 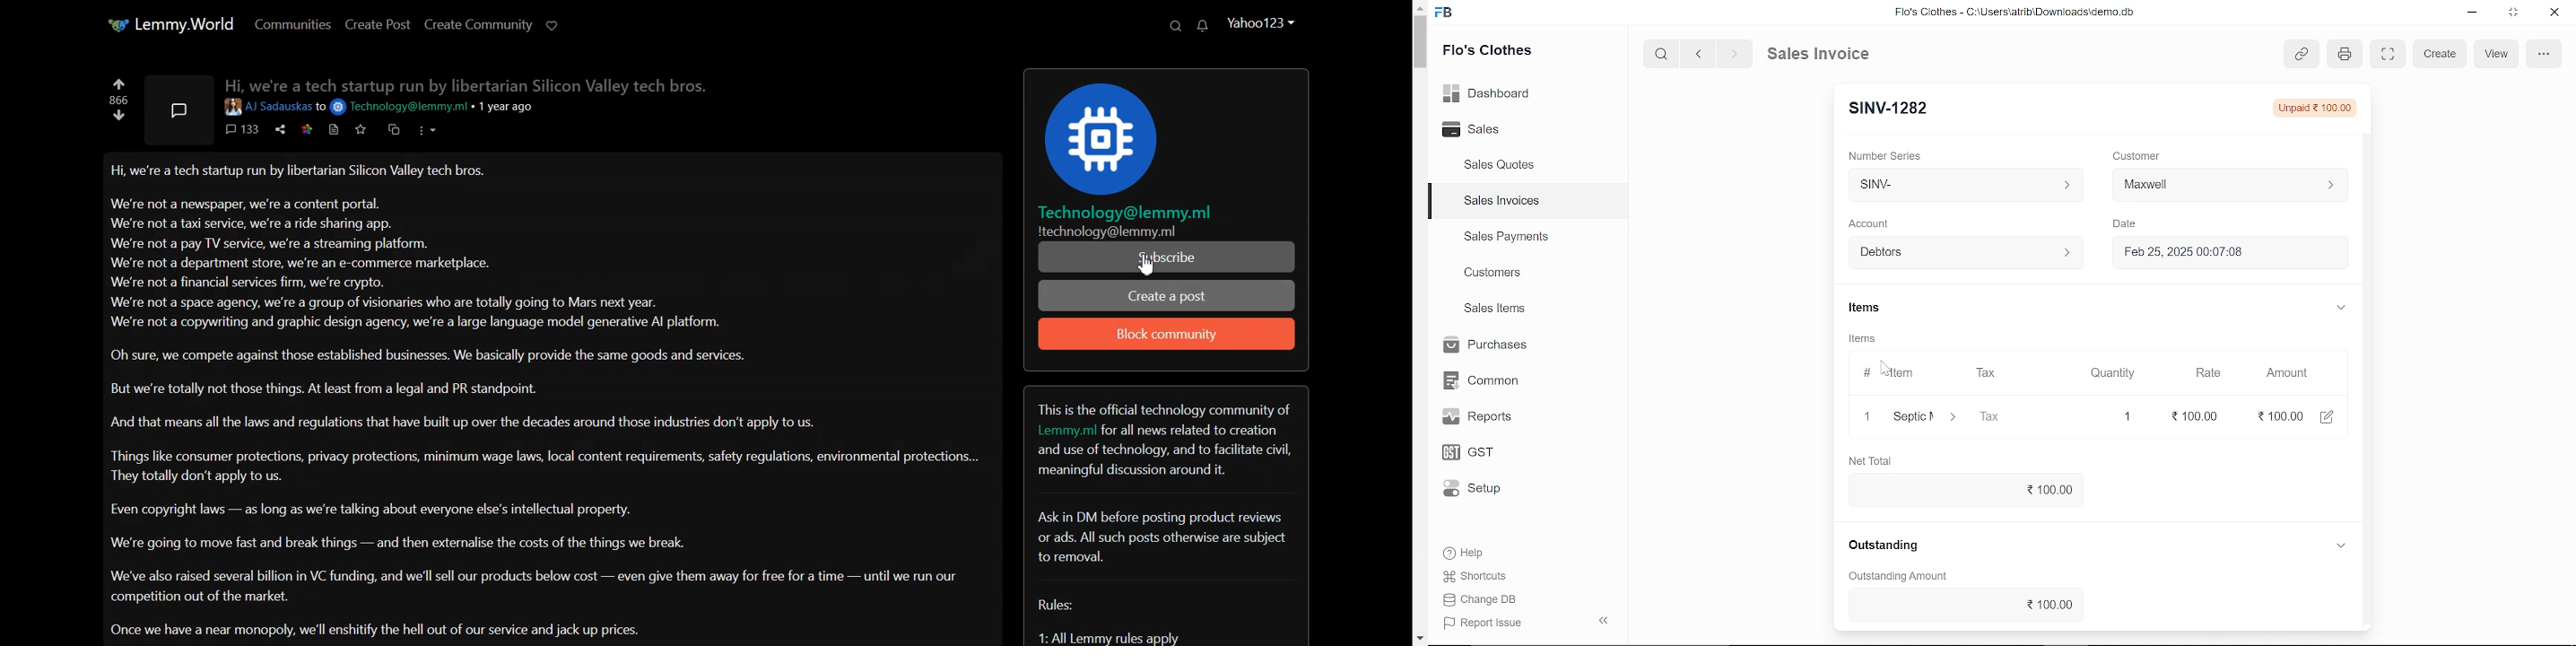 I want to click on Help, so click(x=1466, y=553).